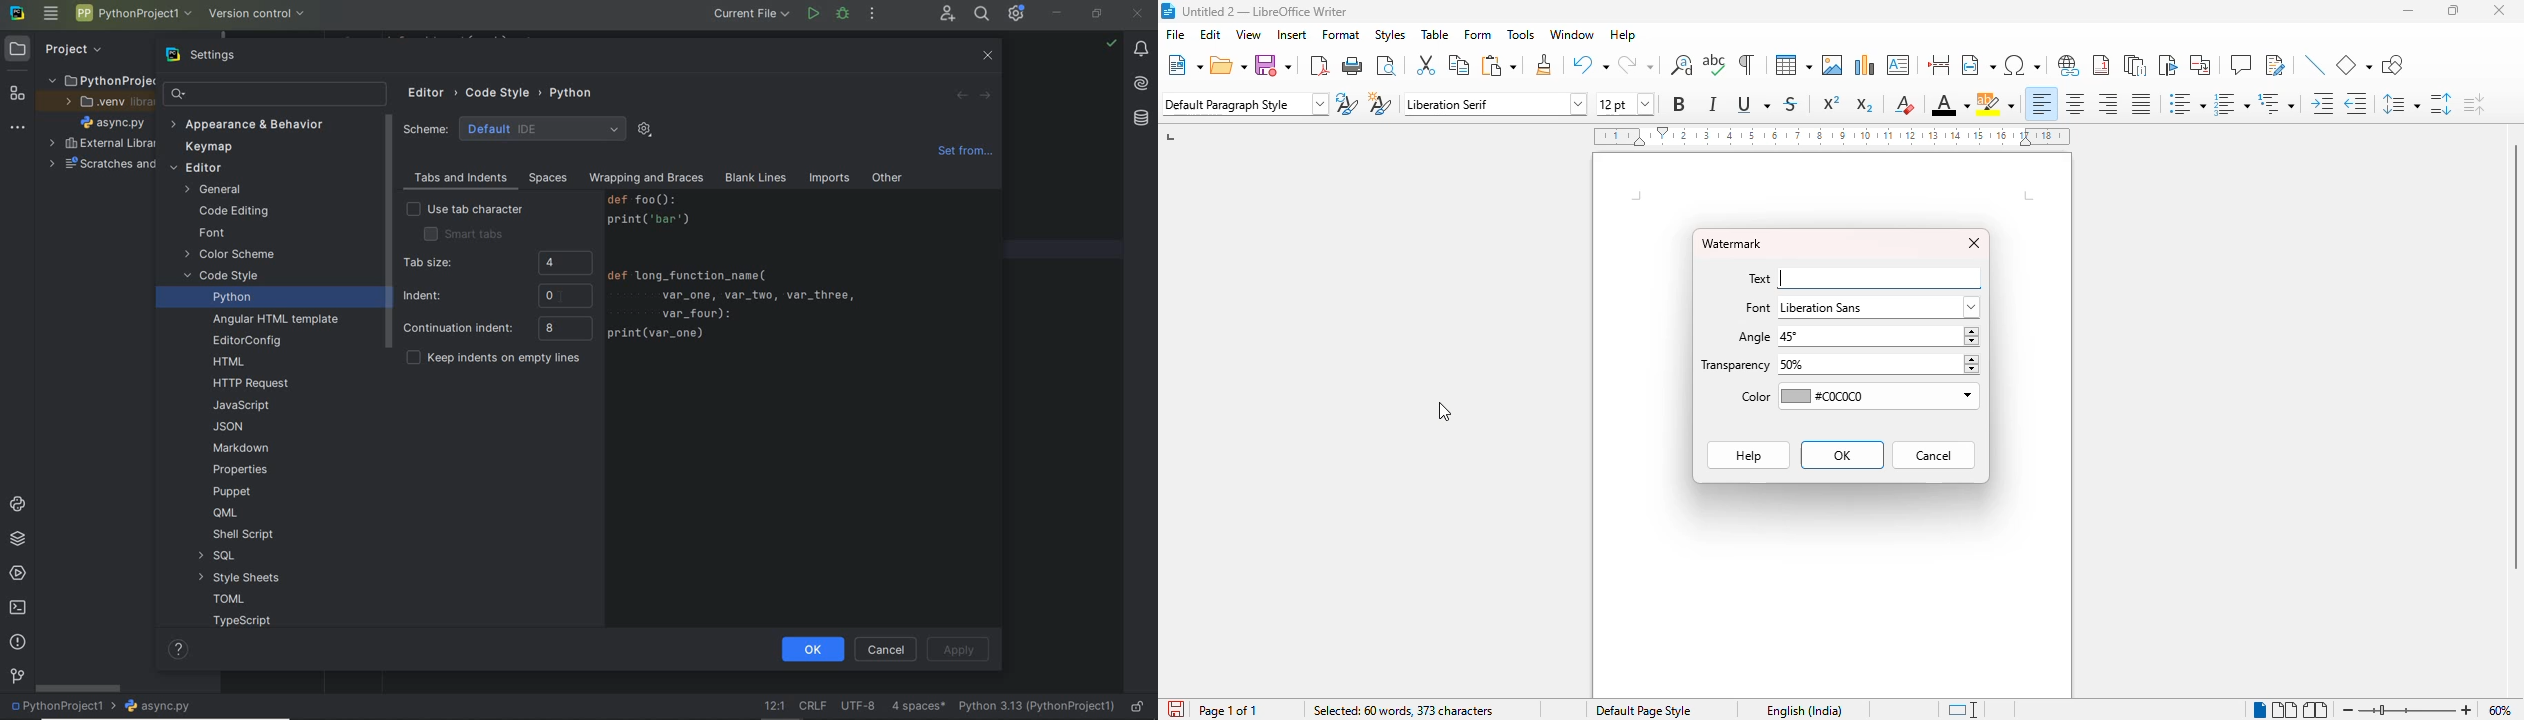  Describe the element at coordinates (815, 704) in the screenshot. I see `line separator` at that location.